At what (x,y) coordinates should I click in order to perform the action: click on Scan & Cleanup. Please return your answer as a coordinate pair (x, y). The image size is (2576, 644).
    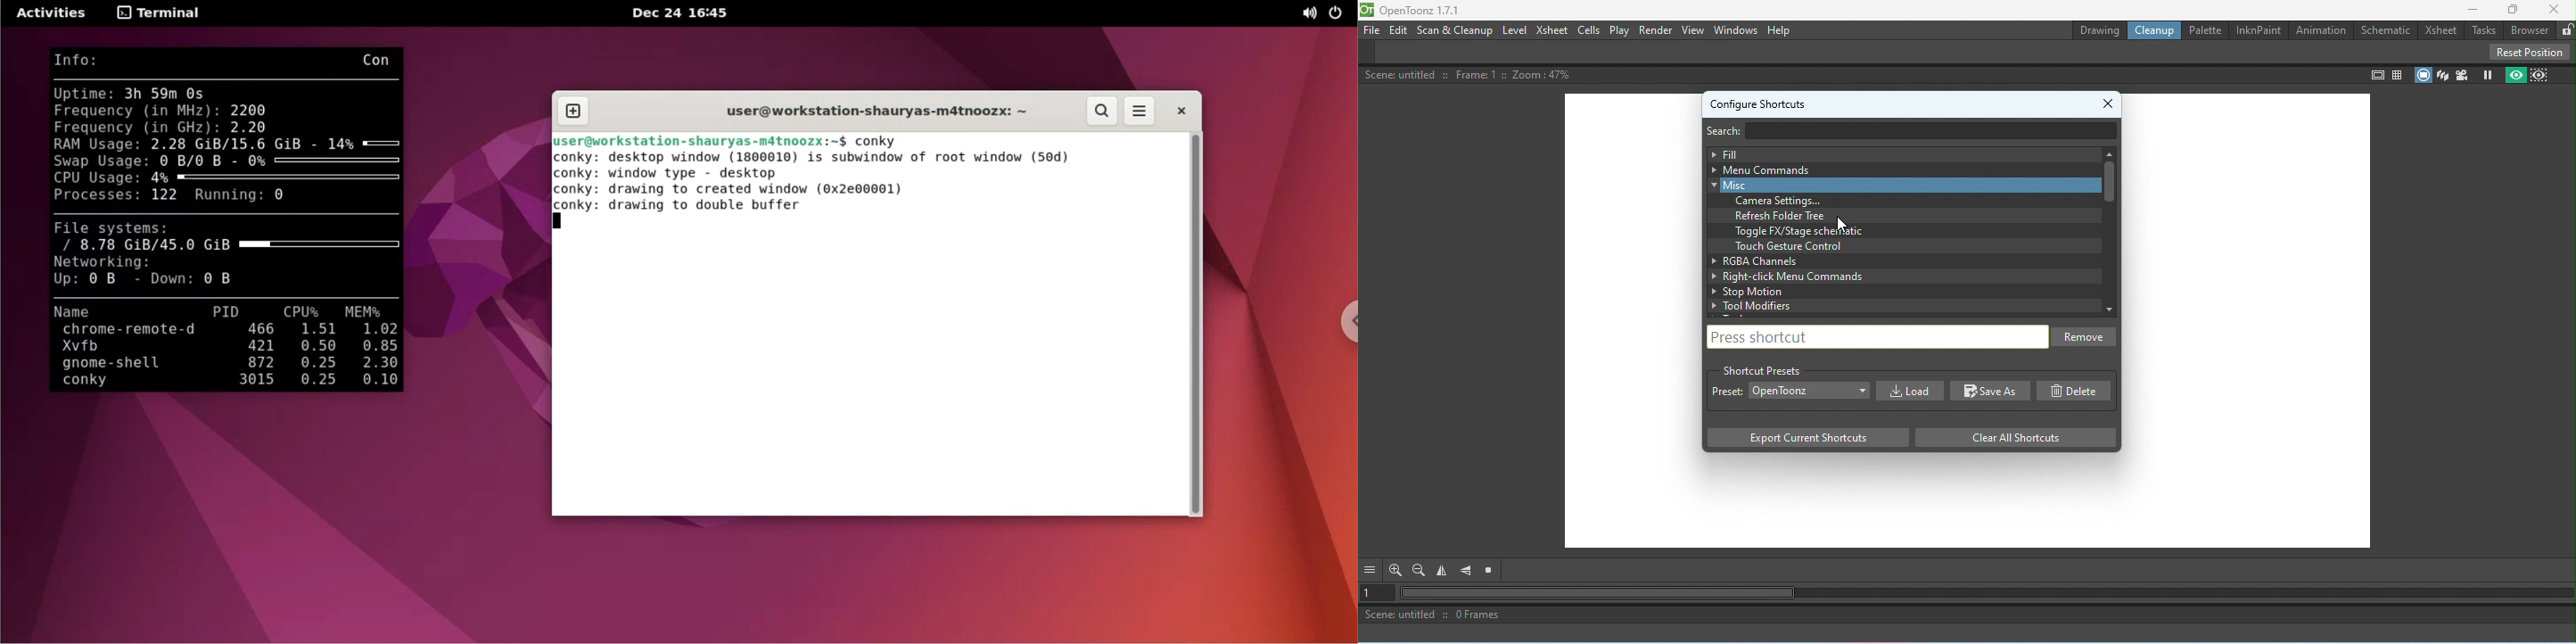
    Looking at the image, I should click on (1455, 30).